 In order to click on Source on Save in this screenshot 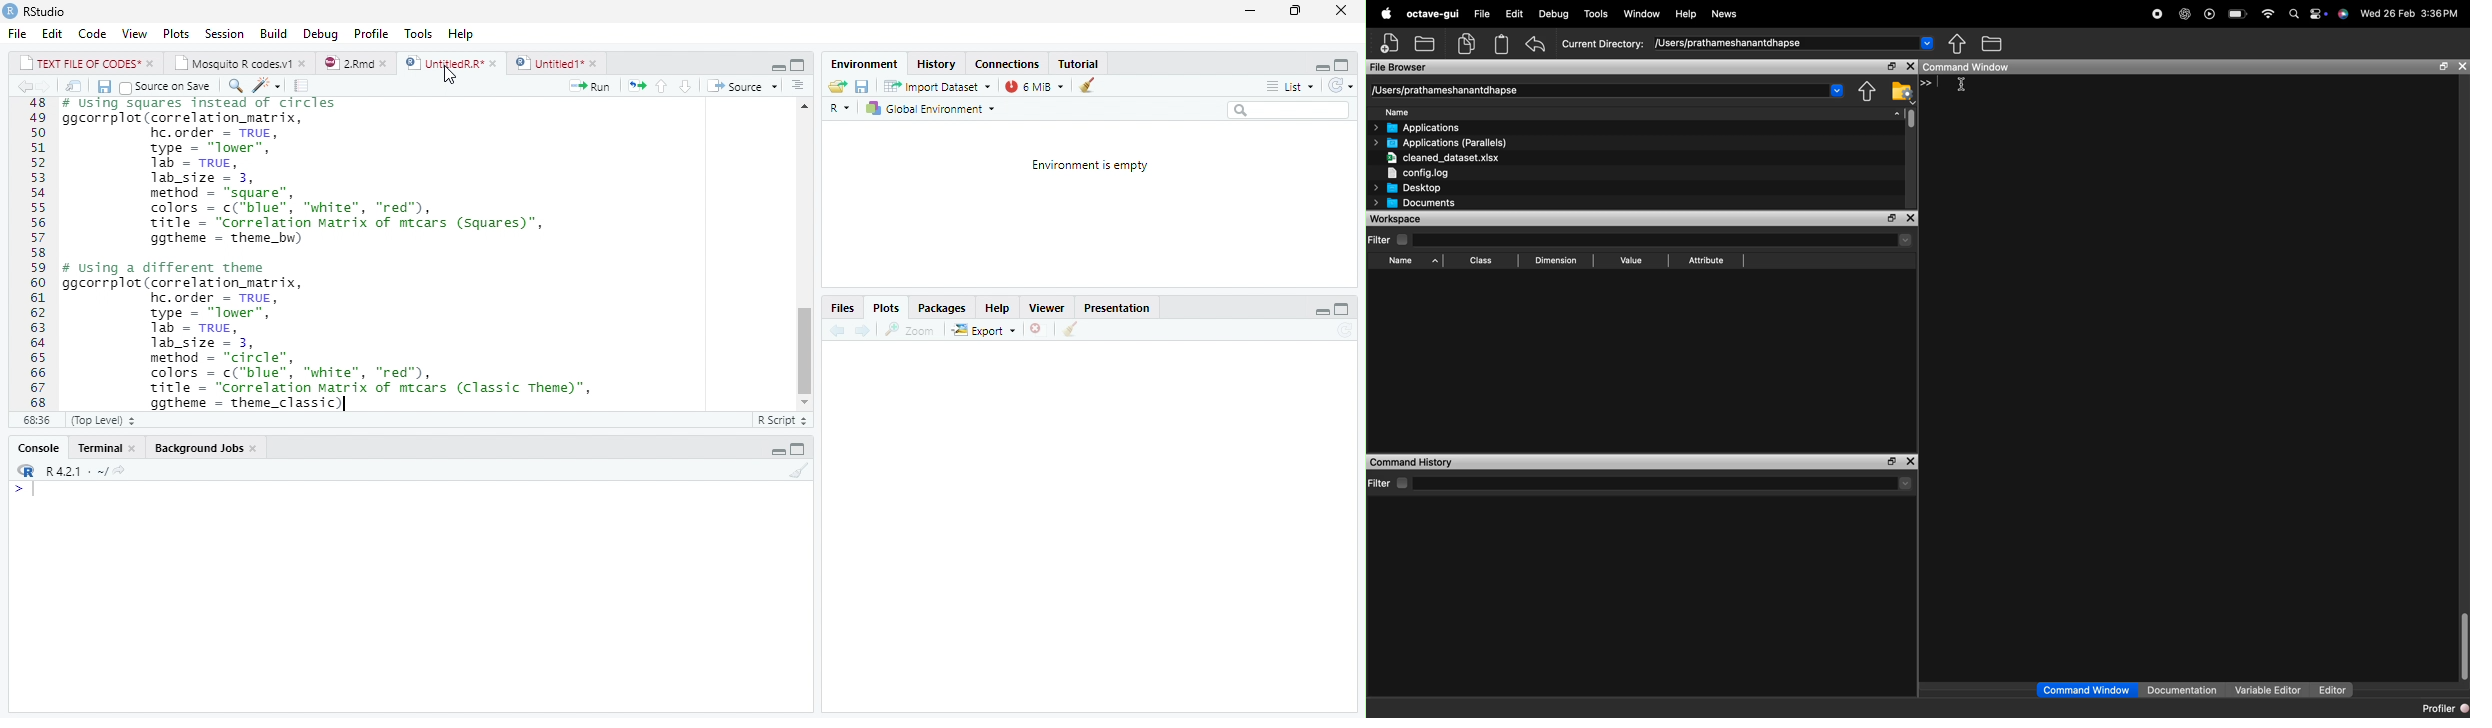, I will do `click(167, 87)`.